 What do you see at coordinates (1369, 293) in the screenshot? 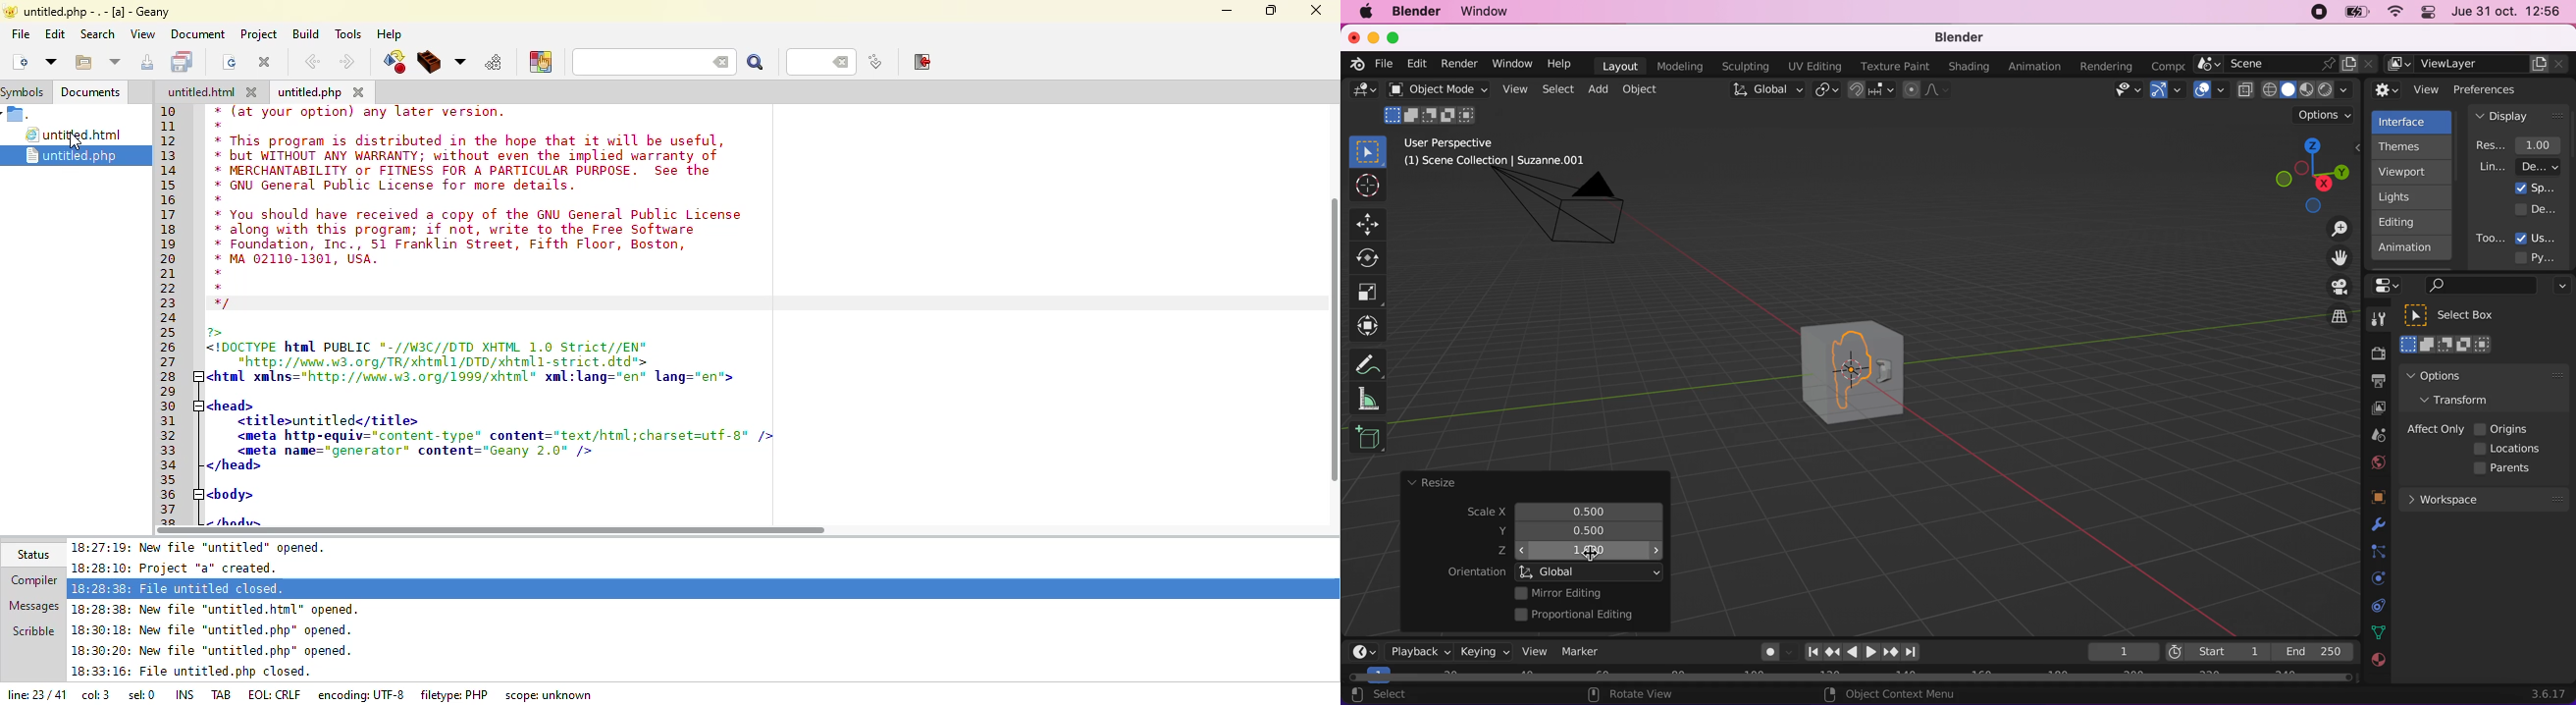
I see `` at bounding box center [1369, 293].